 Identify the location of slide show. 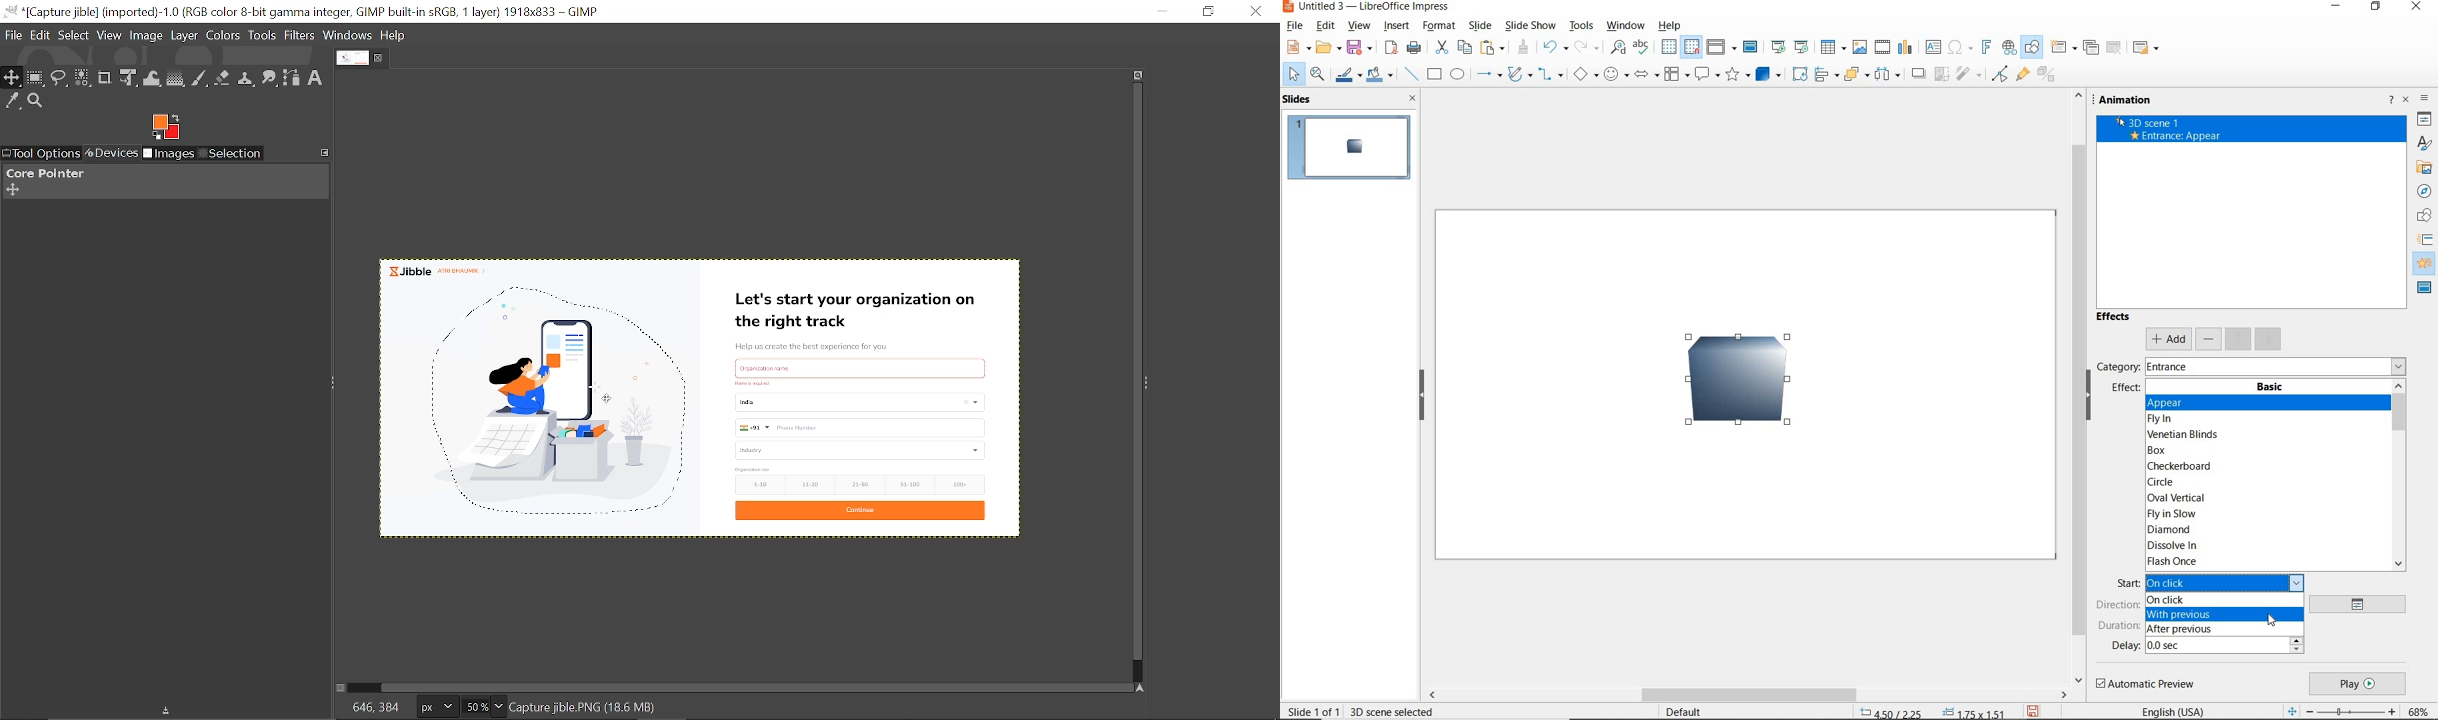
(1531, 26).